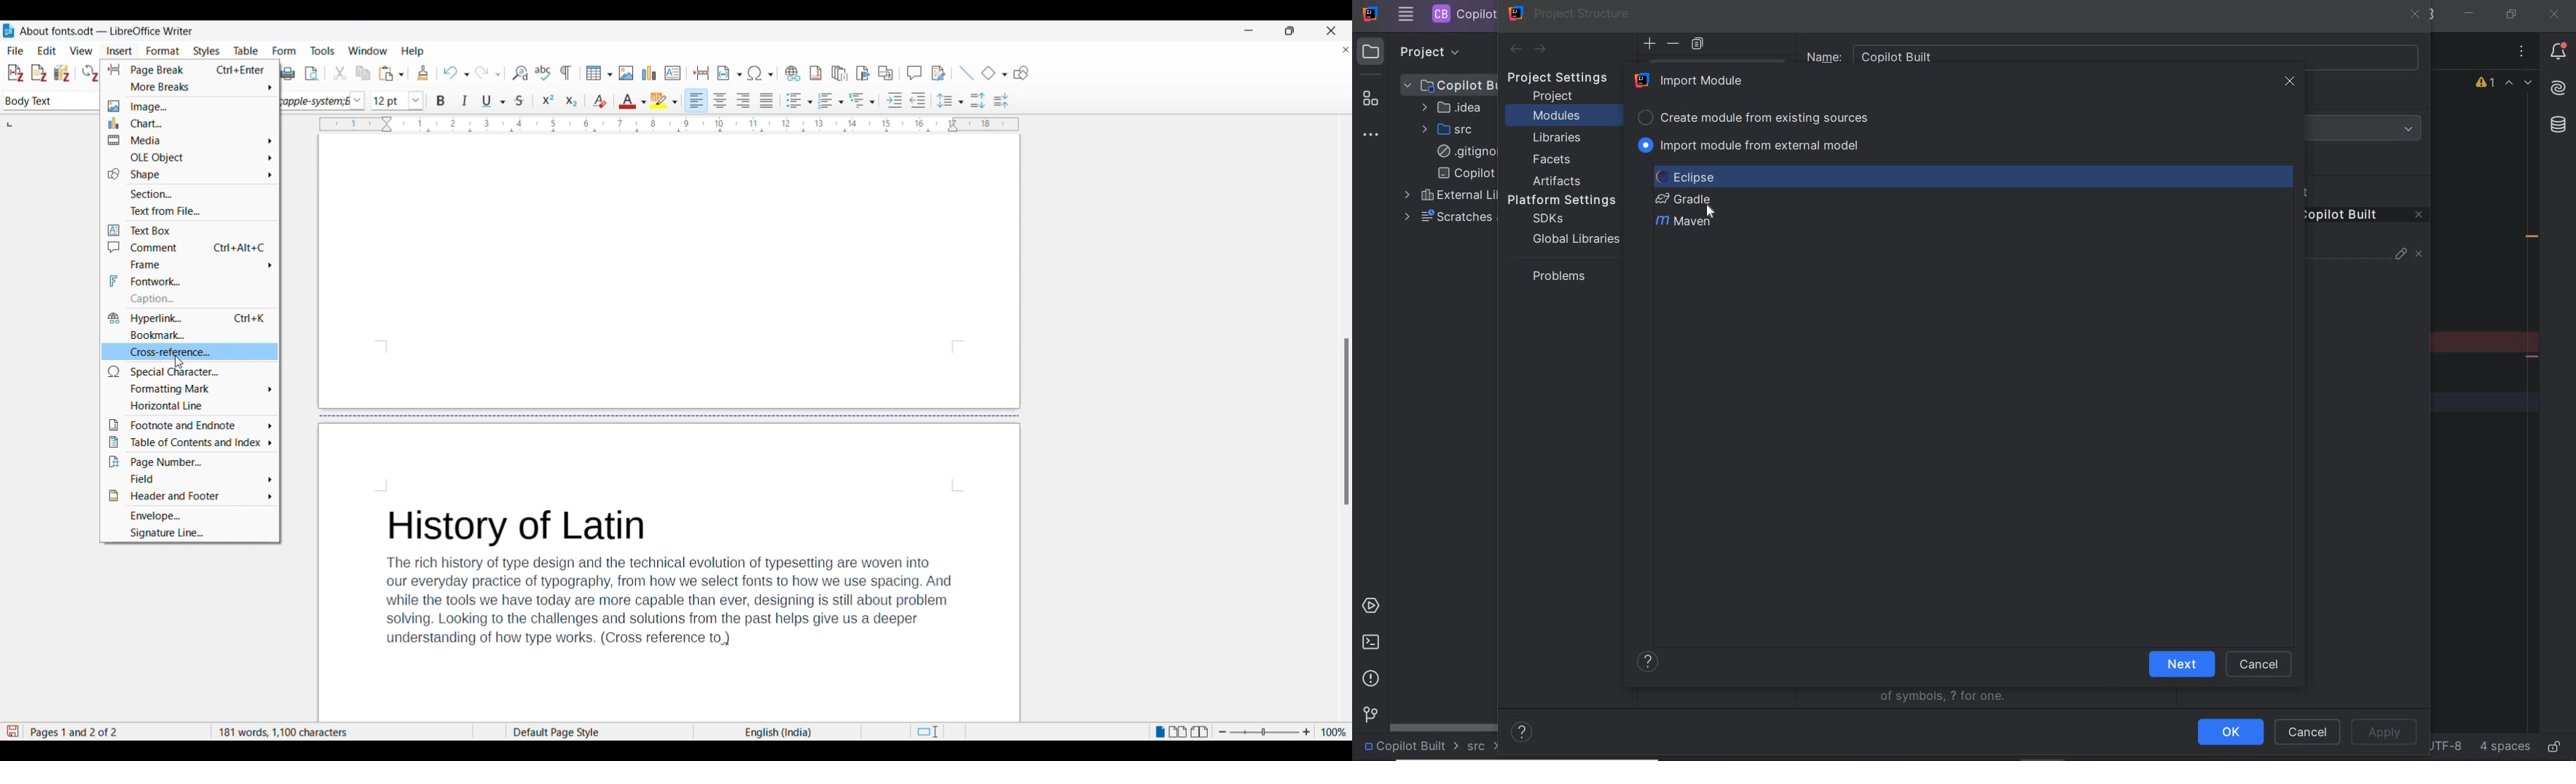  What do you see at coordinates (118, 51) in the screenshot?
I see `Insert` at bounding box center [118, 51].